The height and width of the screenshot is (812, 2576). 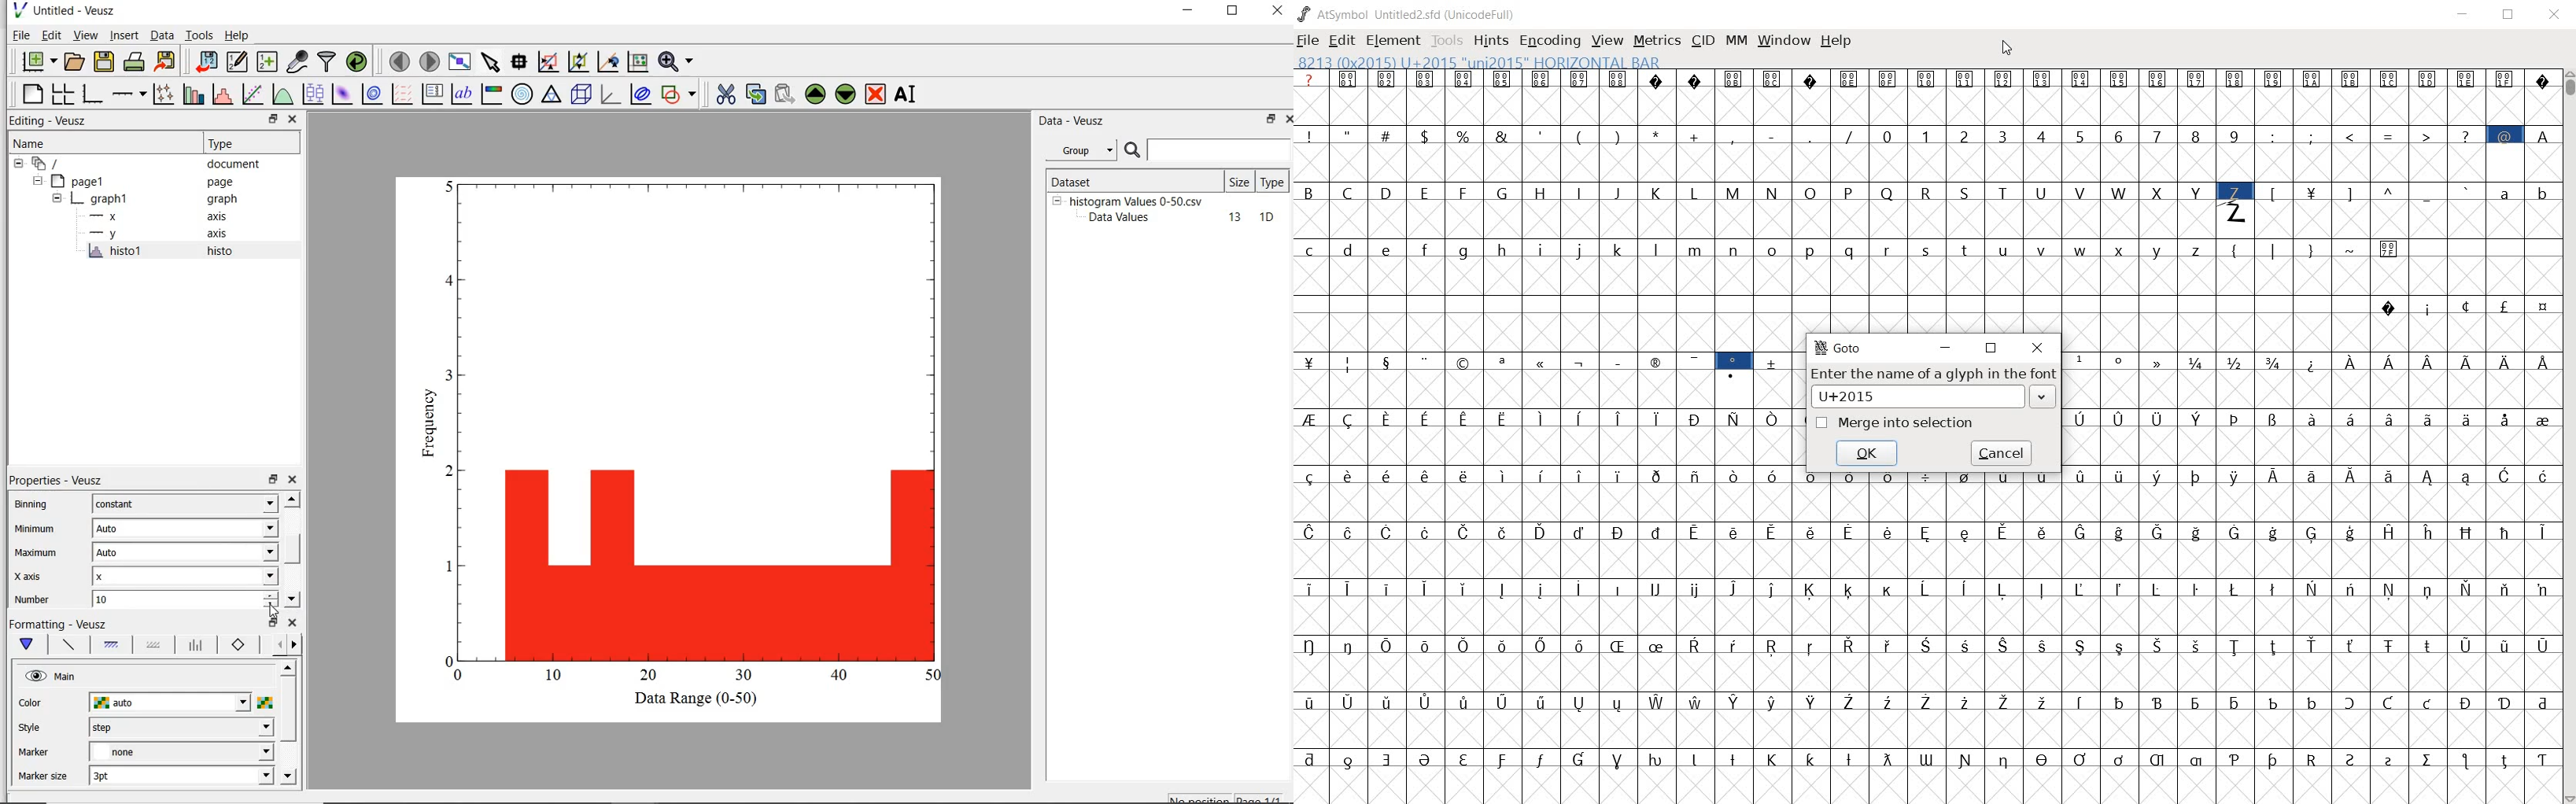 What do you see at coordinates (1493, 41) in the screenshot?
I see `HINTS` at bounding box center [1493, 41].